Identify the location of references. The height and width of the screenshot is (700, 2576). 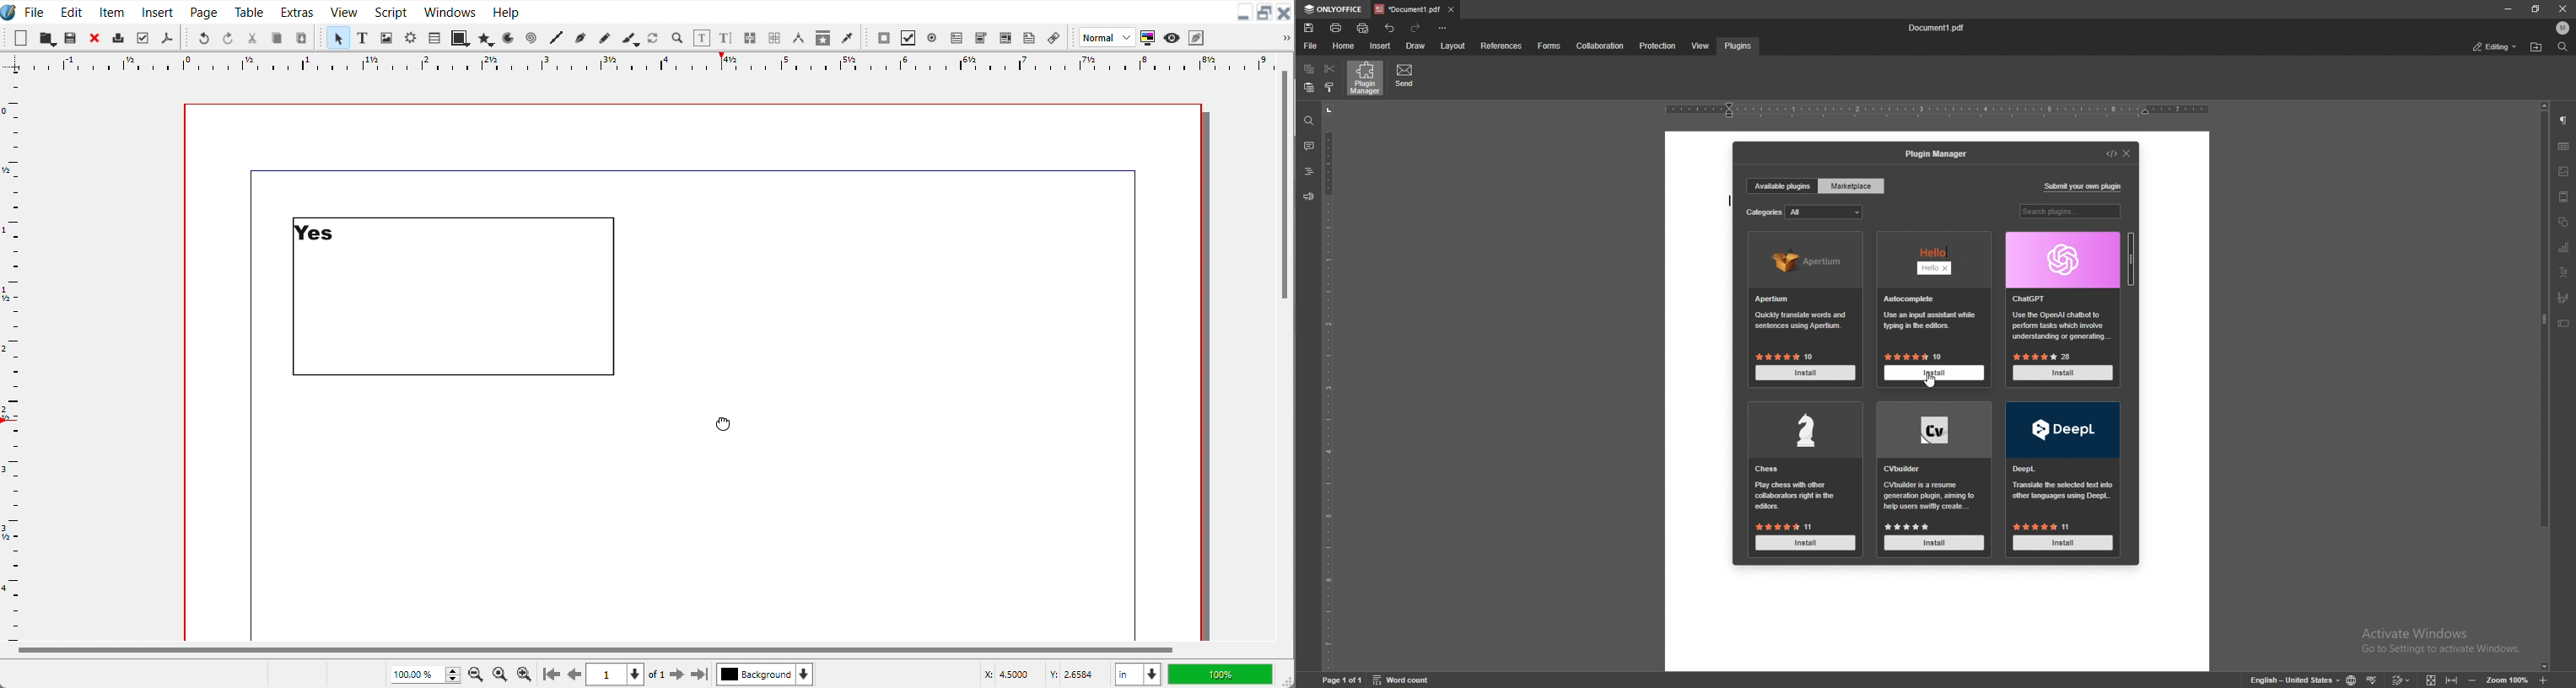
(1502, 46).